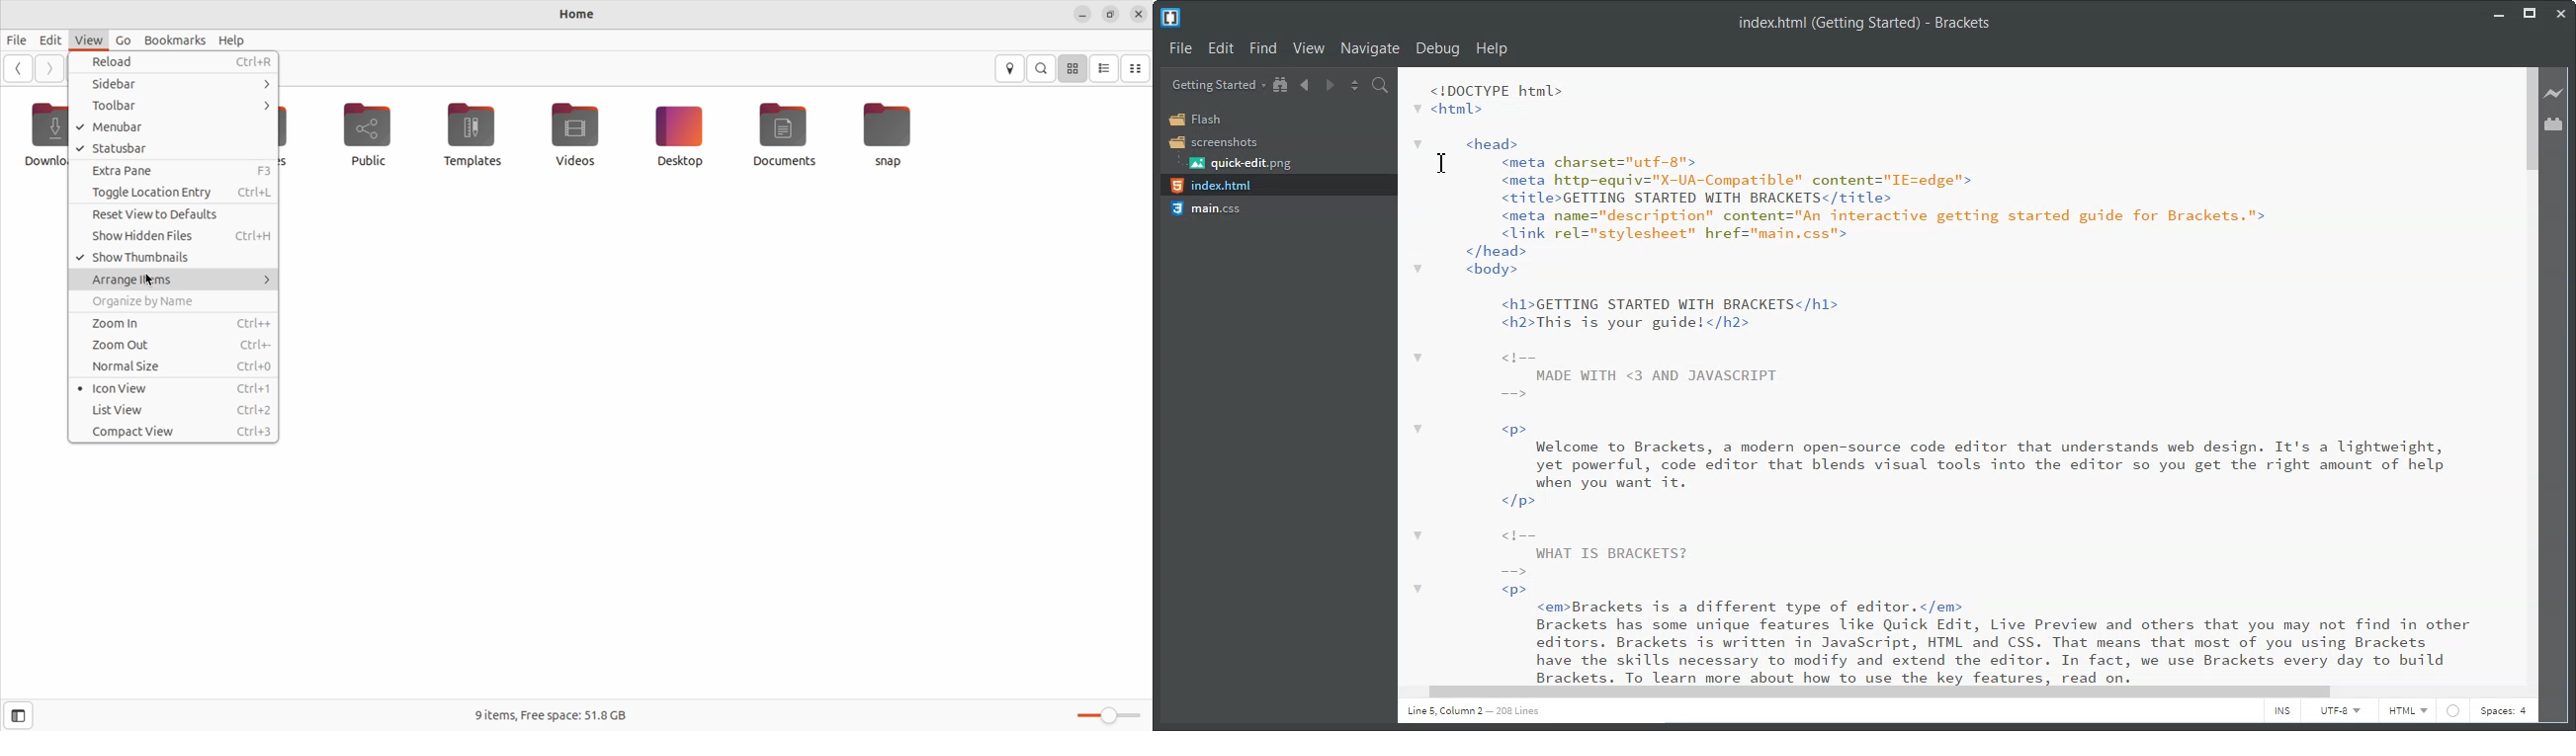  What do you see at coordinates (1172, 19) in the screenshot?
I see `Logo` at bounding box center [1172, 19].